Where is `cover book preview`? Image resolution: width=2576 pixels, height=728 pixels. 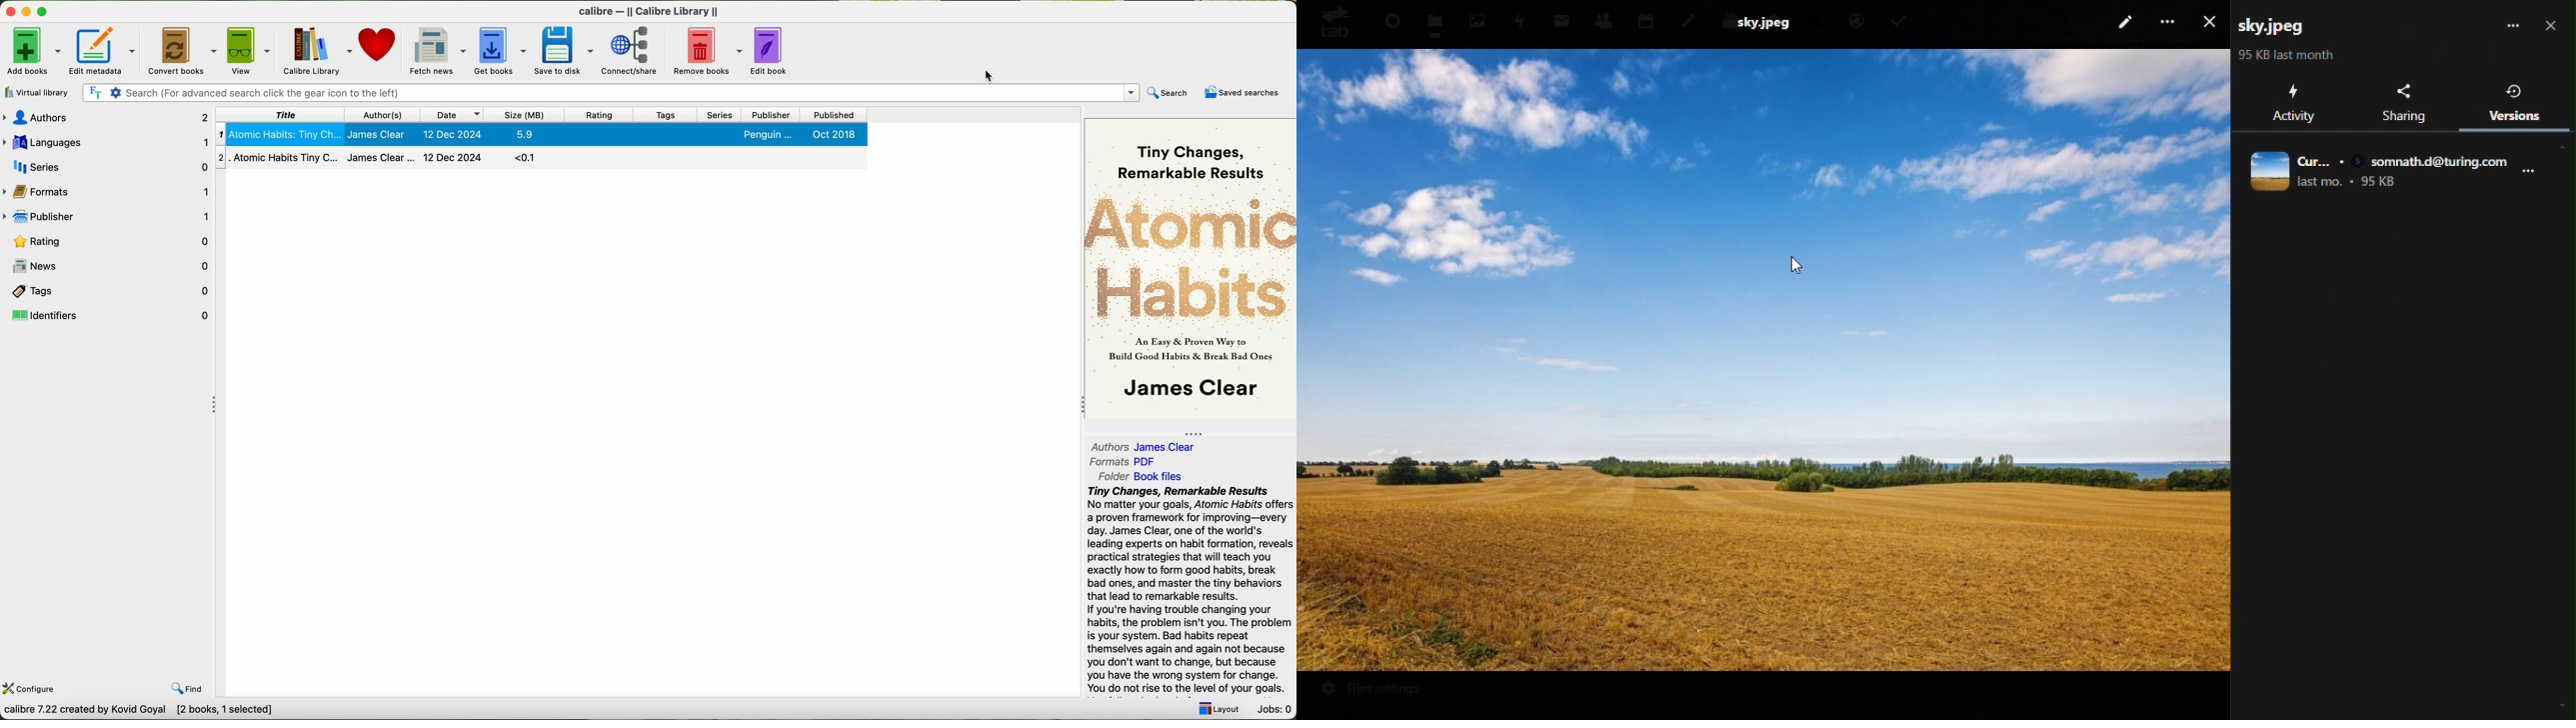 cover book preview is located at coordinates (1190, 276).